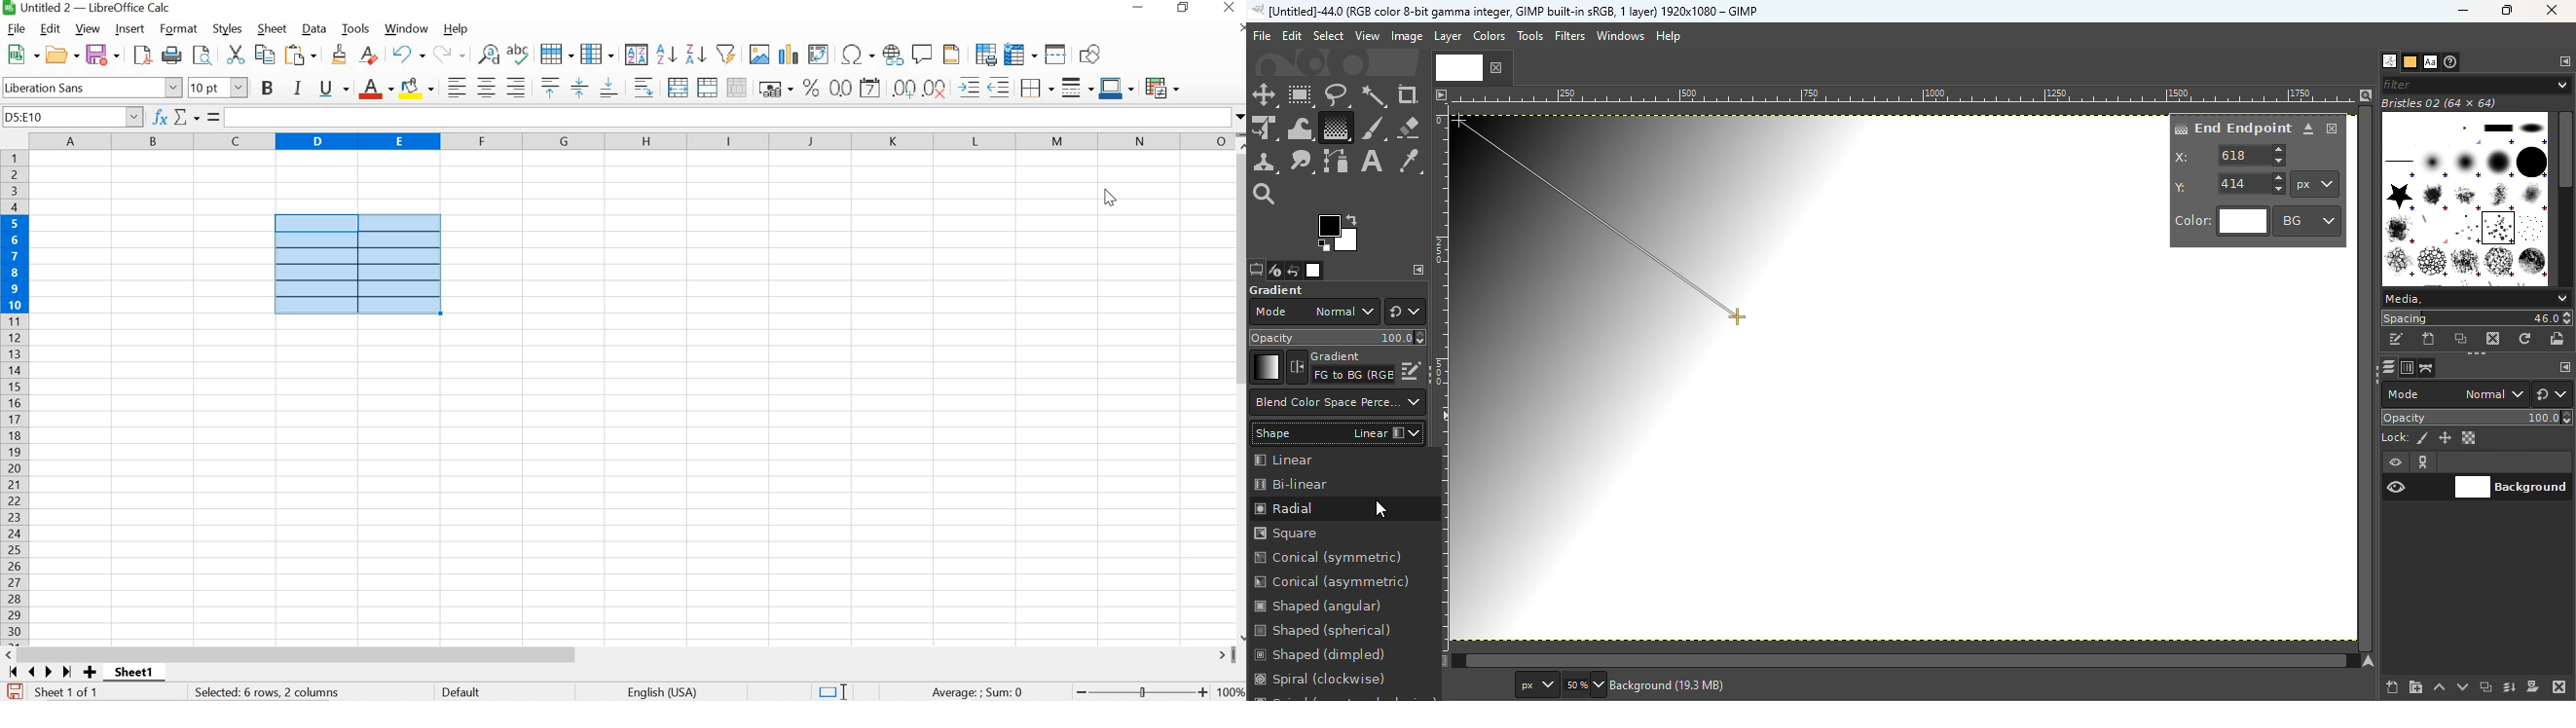 The image size is (2576, 728). What do you see at coordinates (458, 86) in the screenshot?
I see `ALIGN LEFT` at bounding box center [458, 86].